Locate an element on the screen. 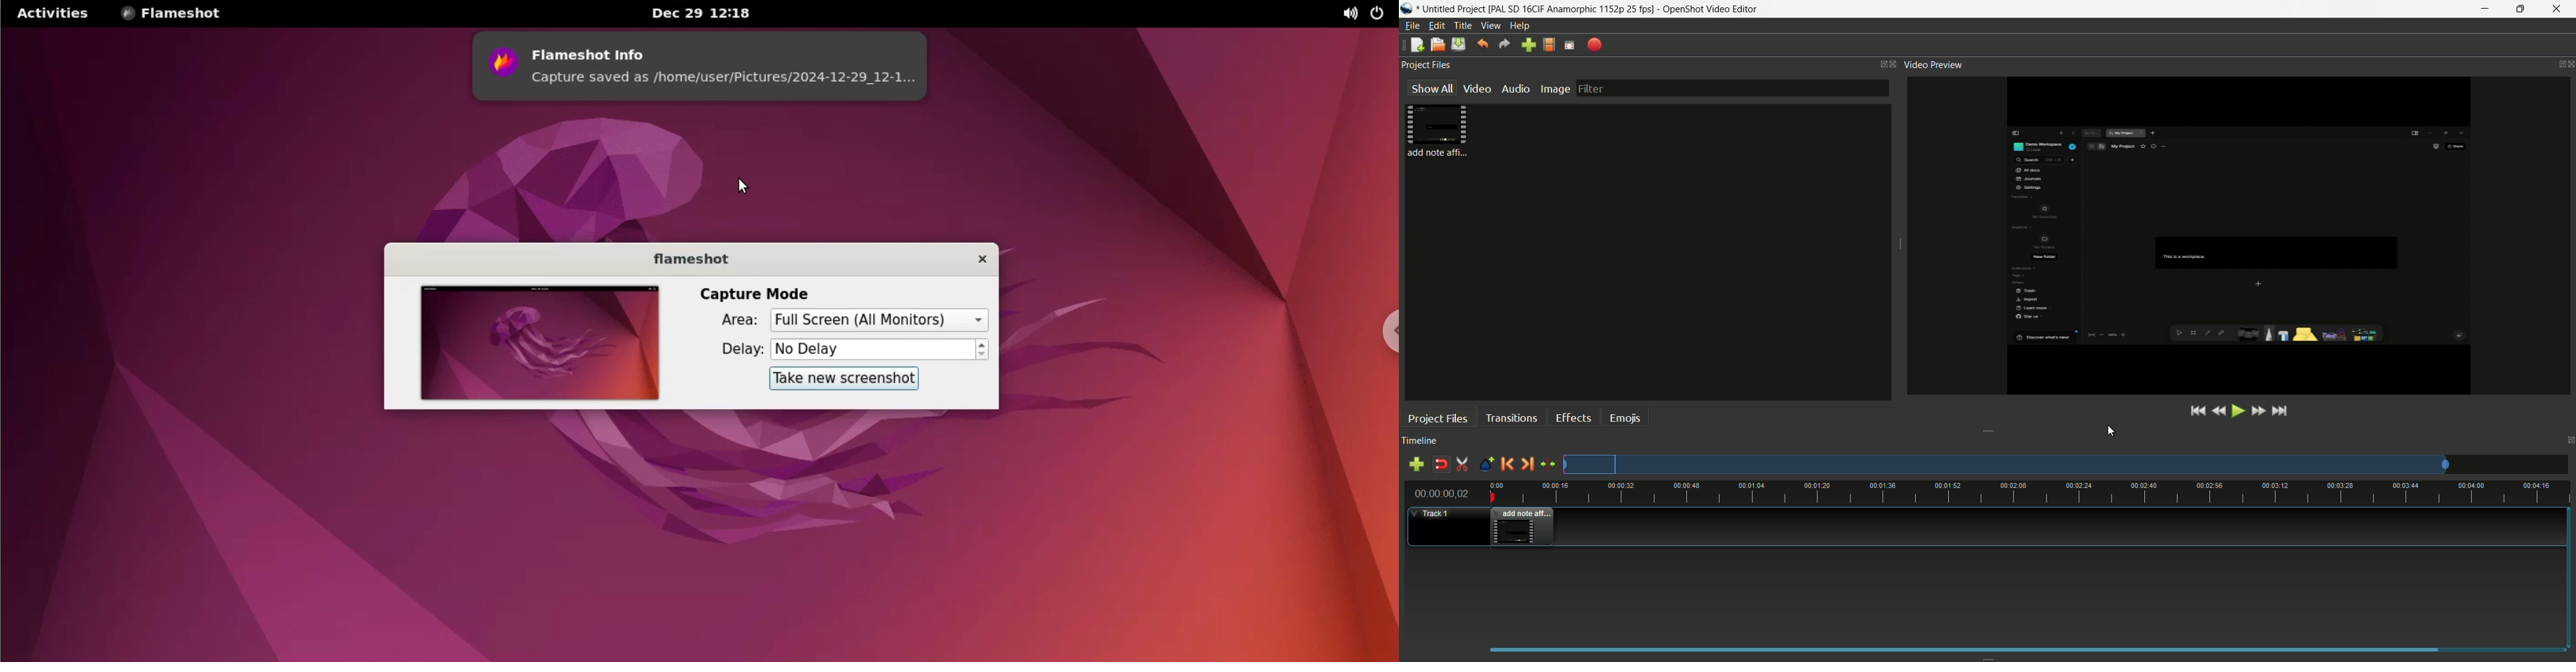  file in project is located at coordinates (1434, 131).